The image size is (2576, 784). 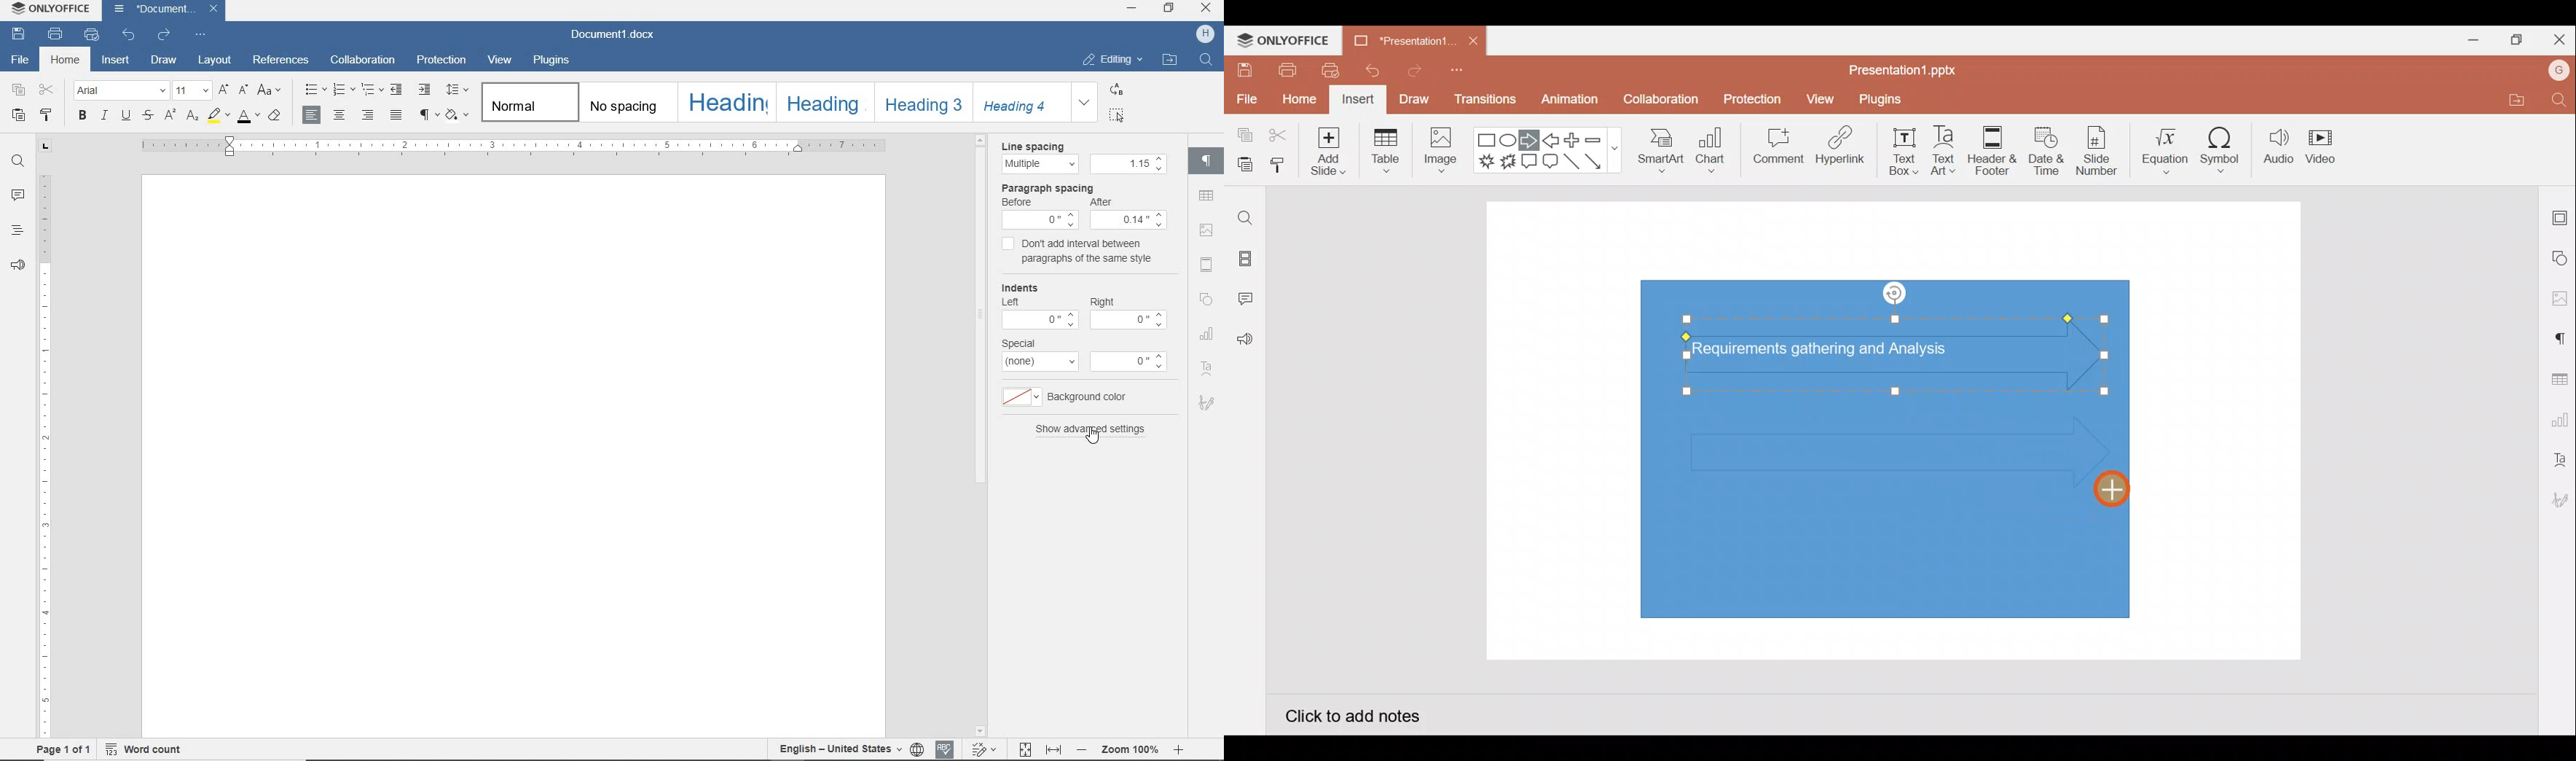 What do you see at coordinates (17, 230) in the screenshot?
I see `headings` at bounding box center [17, 230].